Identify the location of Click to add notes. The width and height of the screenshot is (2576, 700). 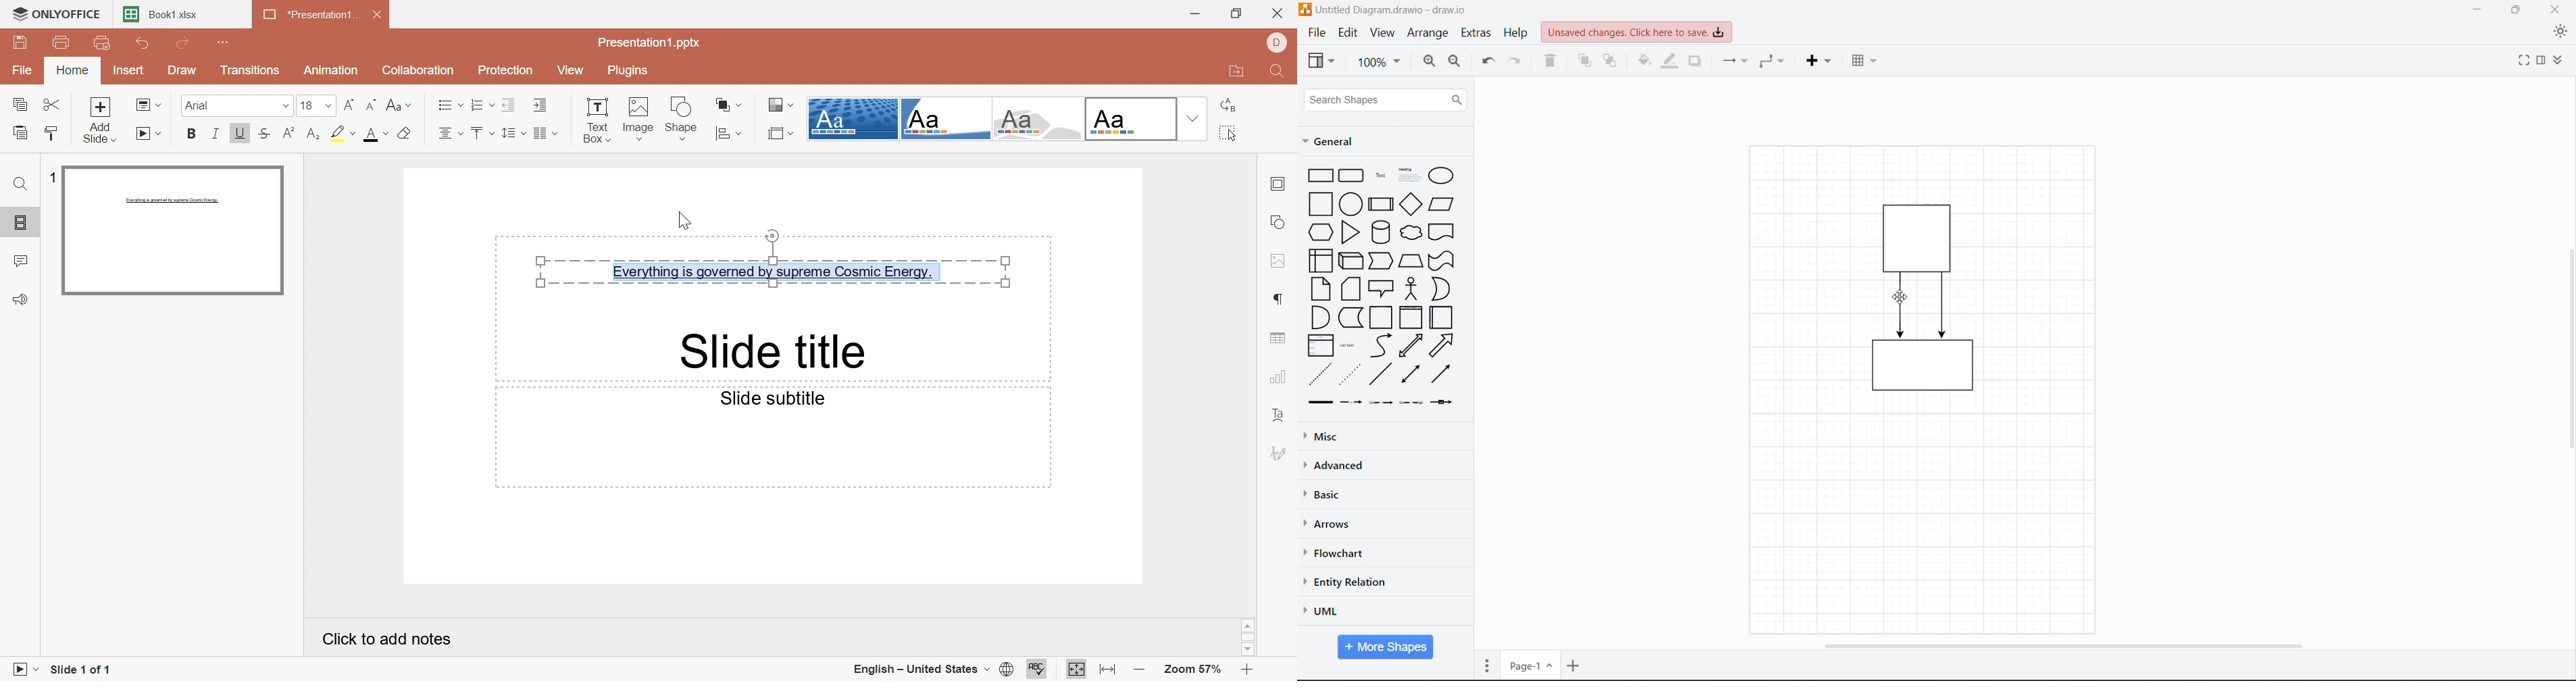
(382, 638).